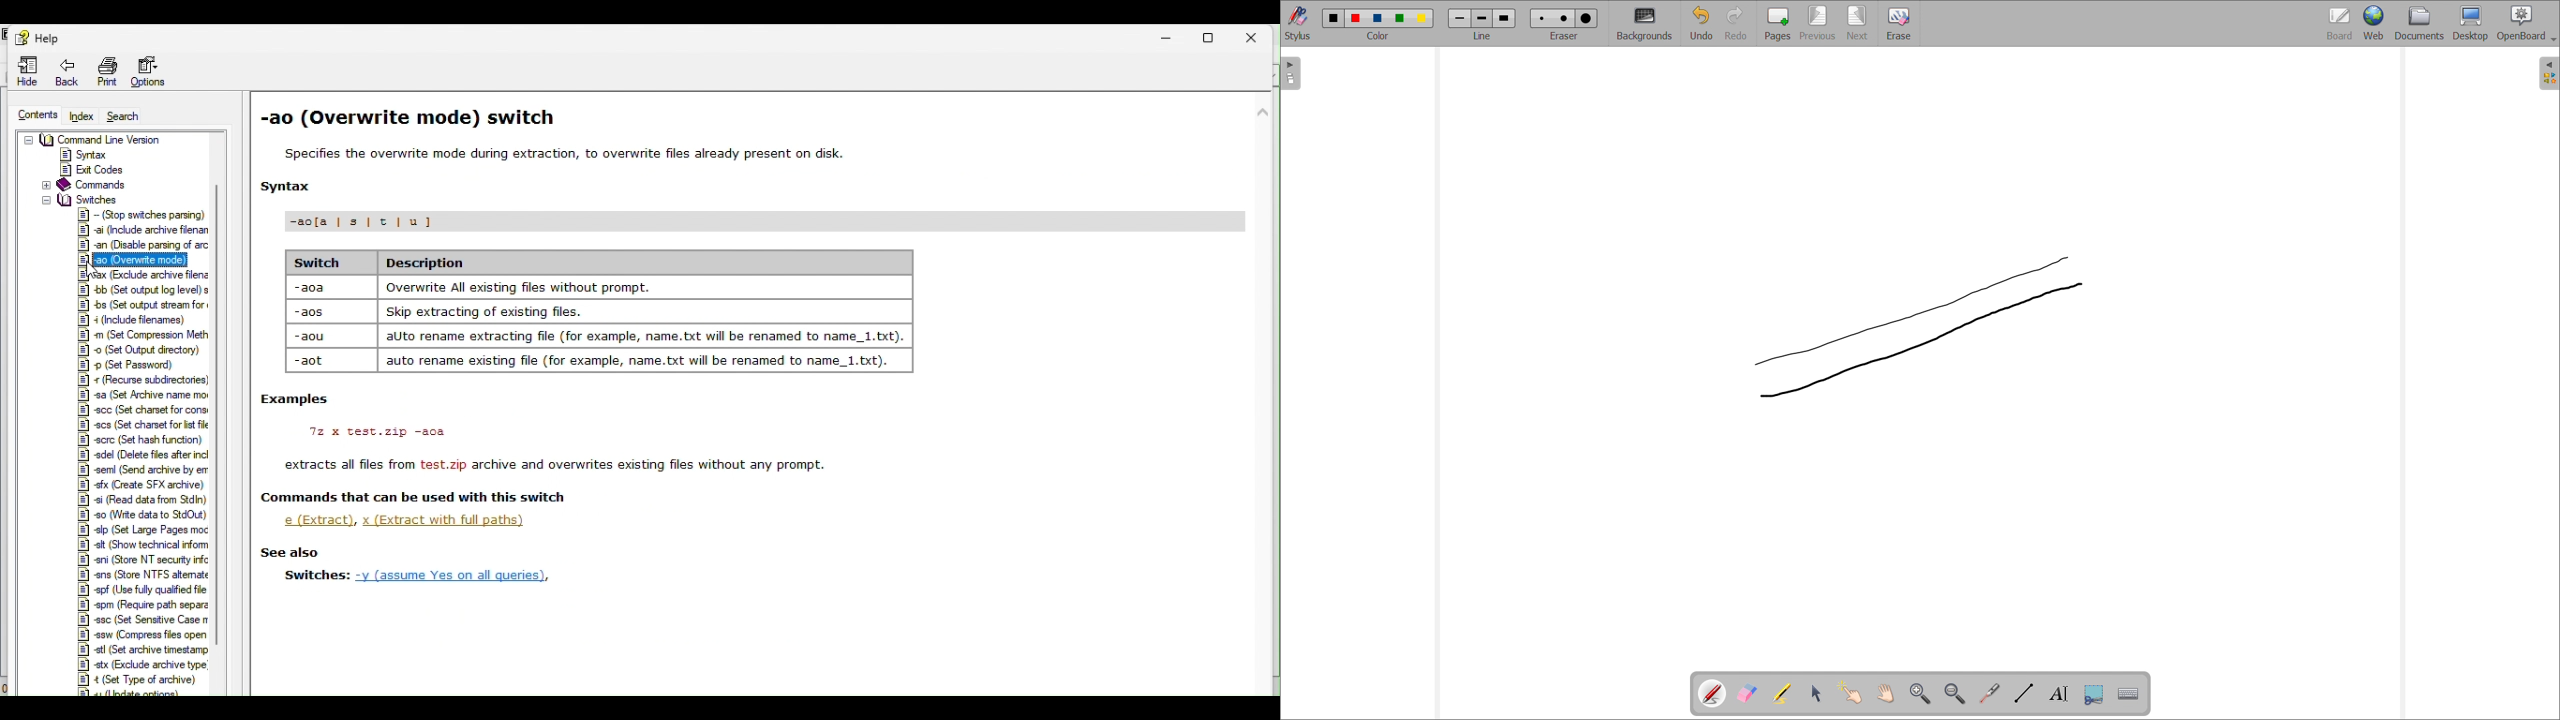 The width and height of the screenshot is (2576, 728). I want to click on |®] epm (Require path separa, so click(143, 605).